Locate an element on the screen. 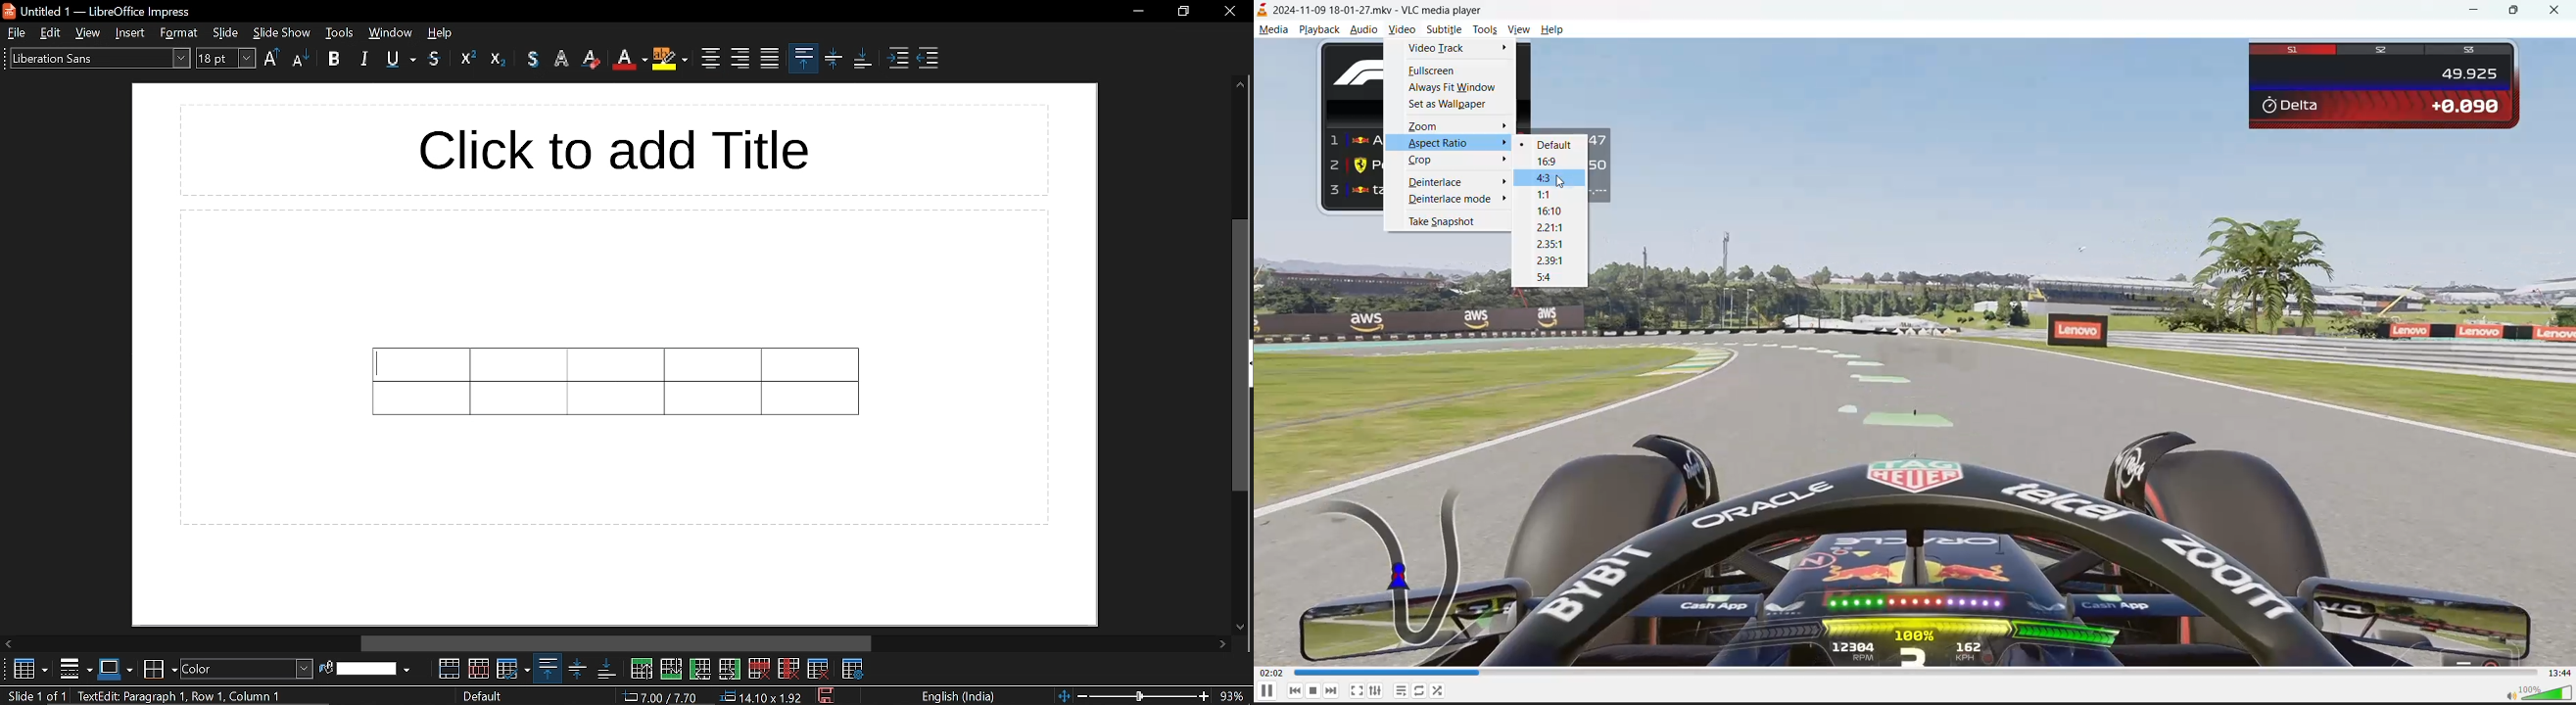 This screenshot has width=2576, height=728. deinterlace mode is located at coordinates (1452, 199).